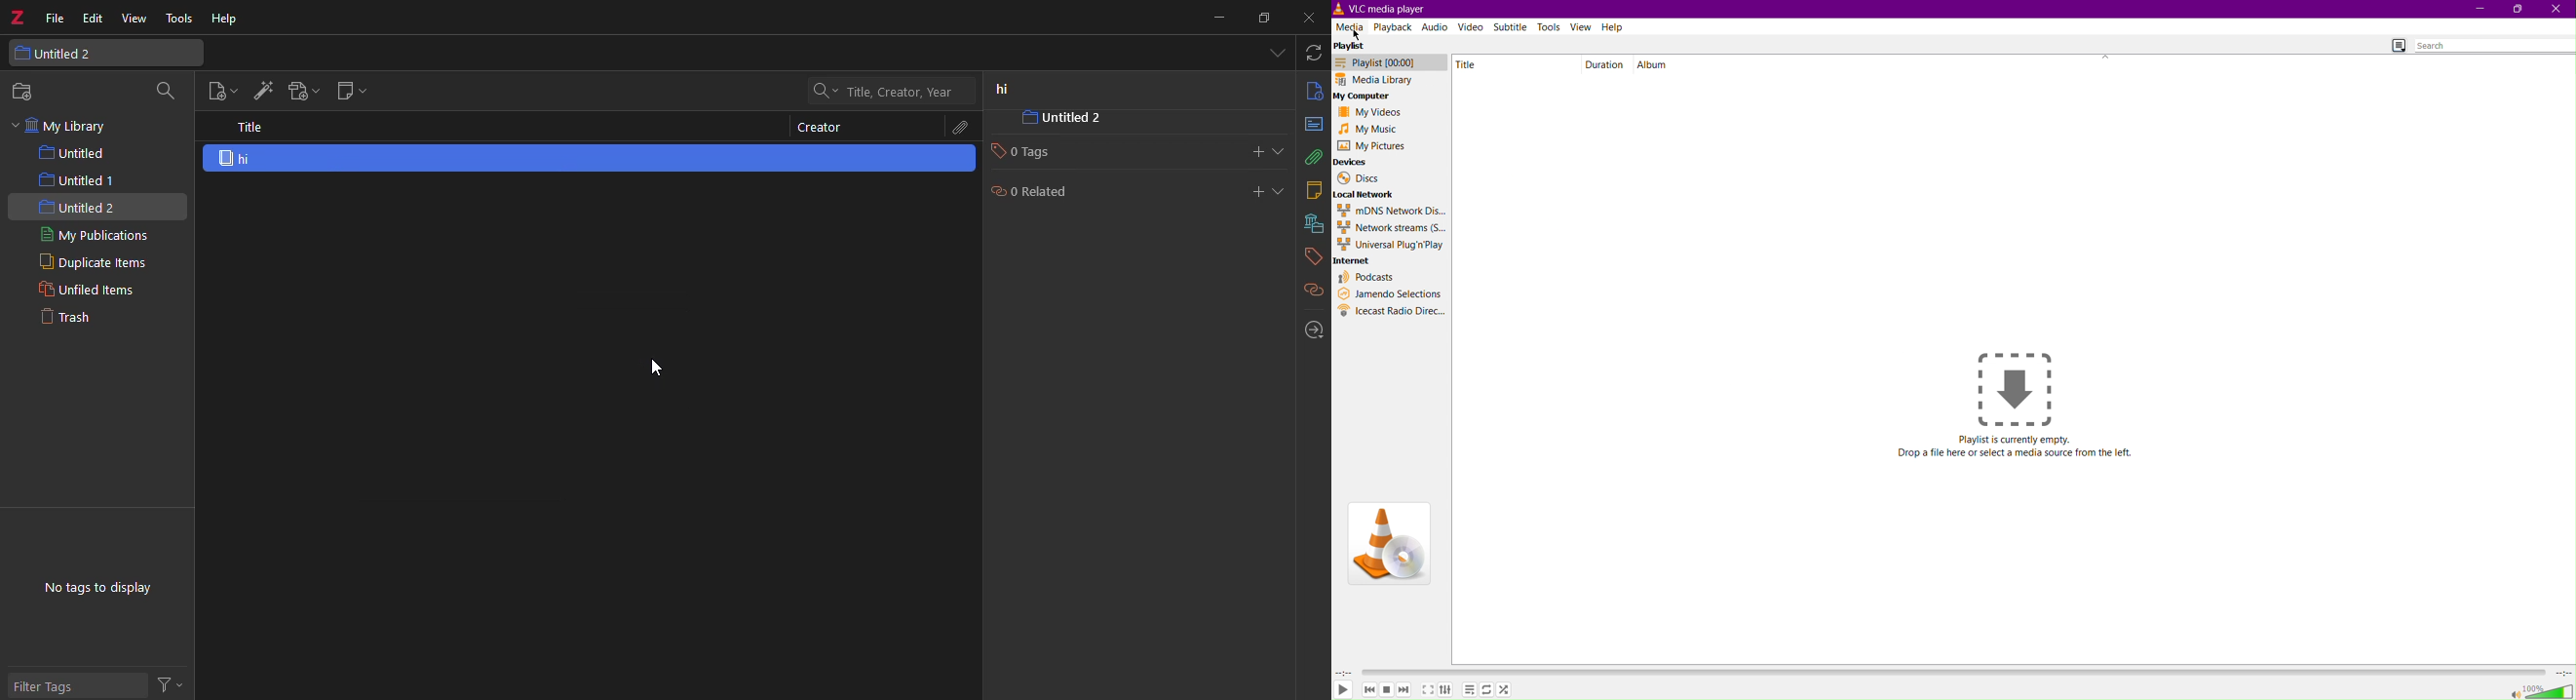  Describe the element at coordinates (261, 92) in the screenshot. I see `add item` at that location.